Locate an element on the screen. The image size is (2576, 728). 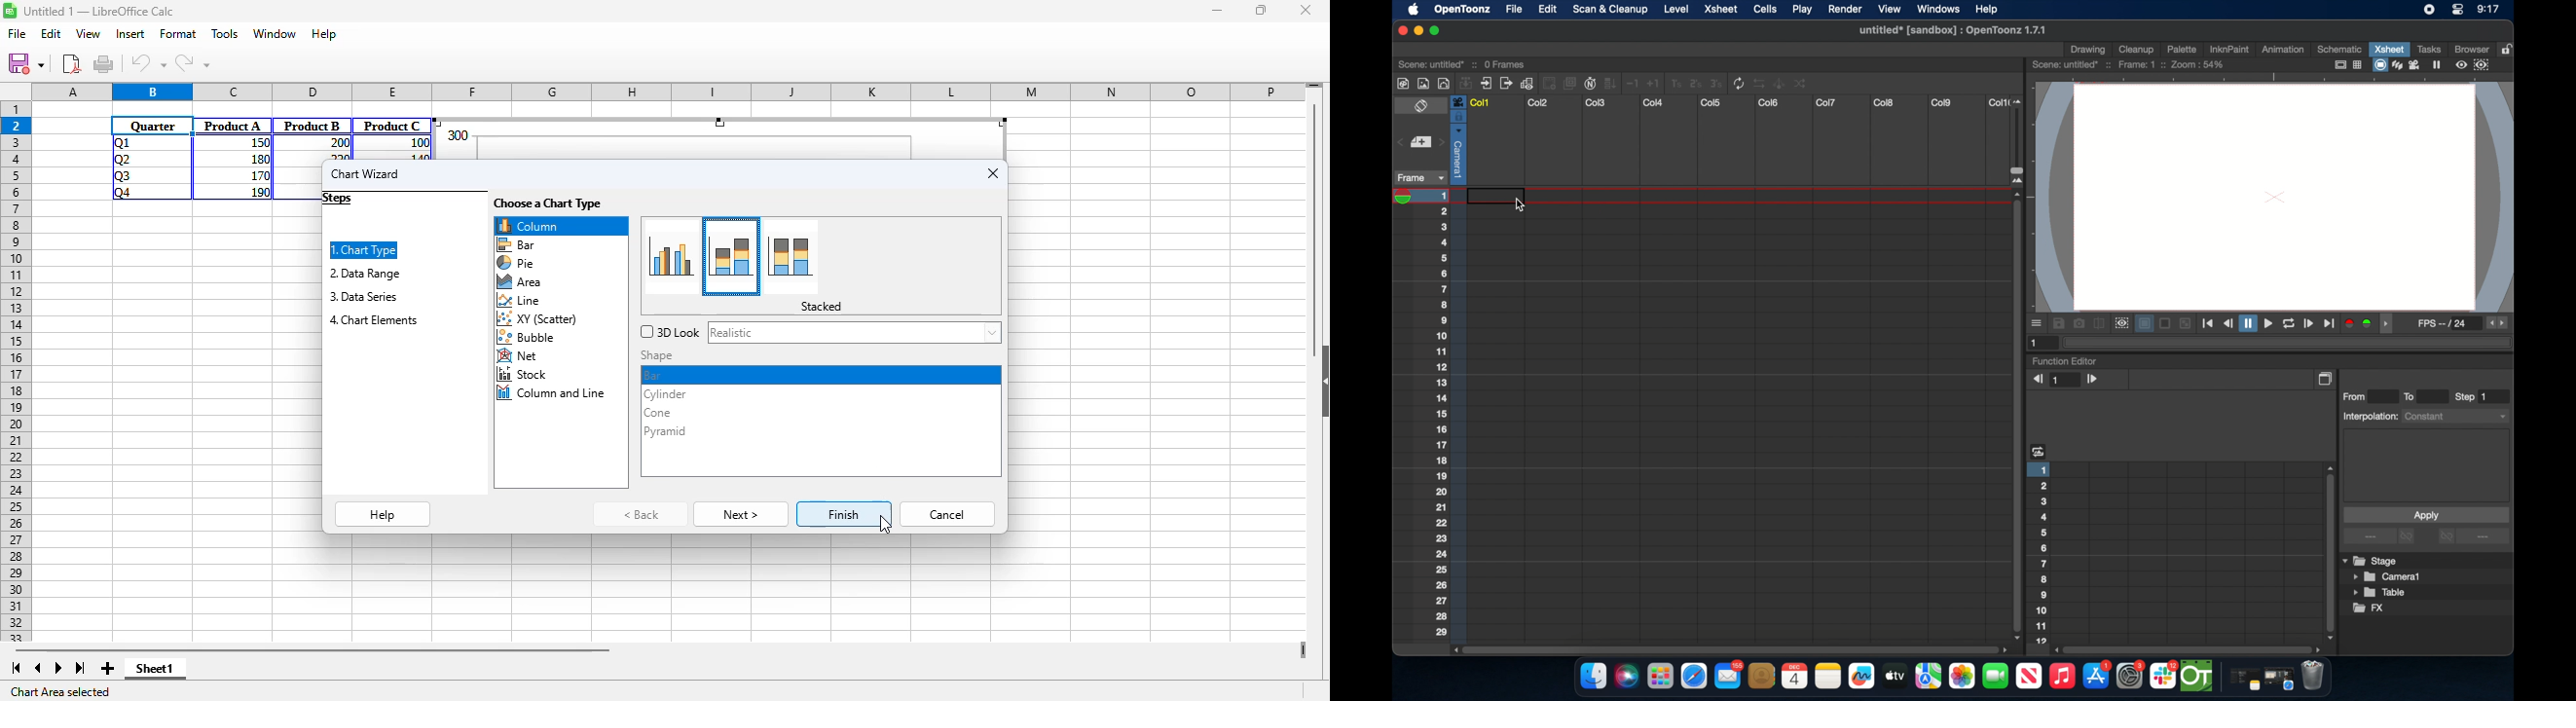
3. data series is located at coordinates (362, 296).